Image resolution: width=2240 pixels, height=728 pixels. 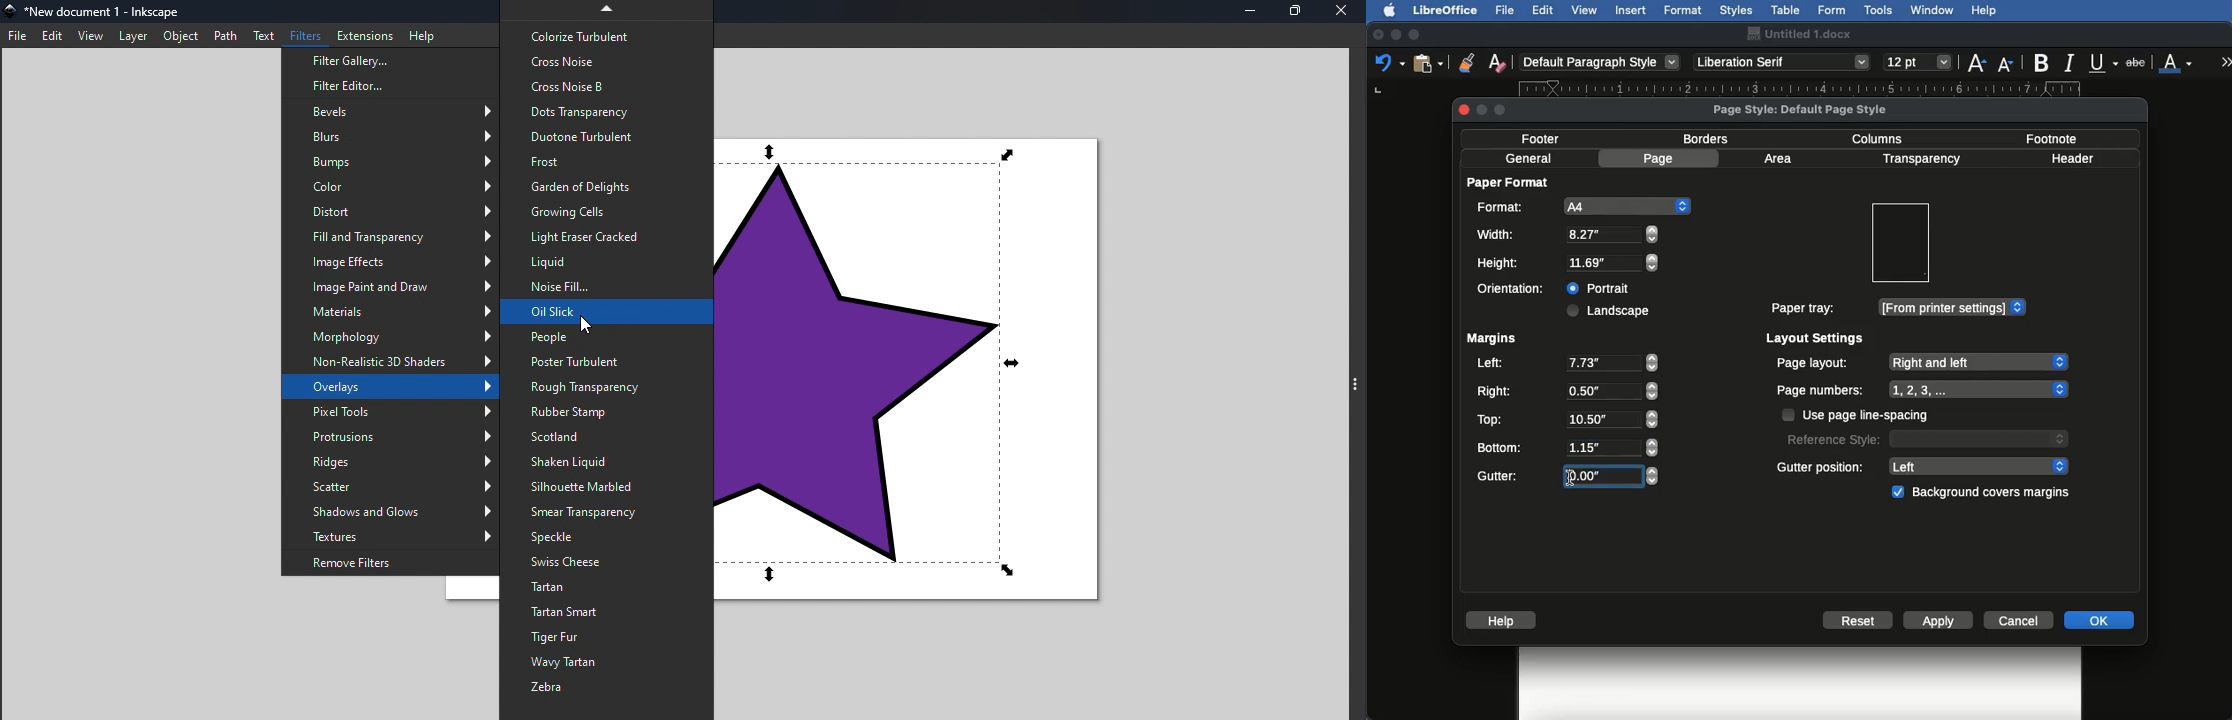 I want to click on Fill and Transparency, so click(x=387, y=238).